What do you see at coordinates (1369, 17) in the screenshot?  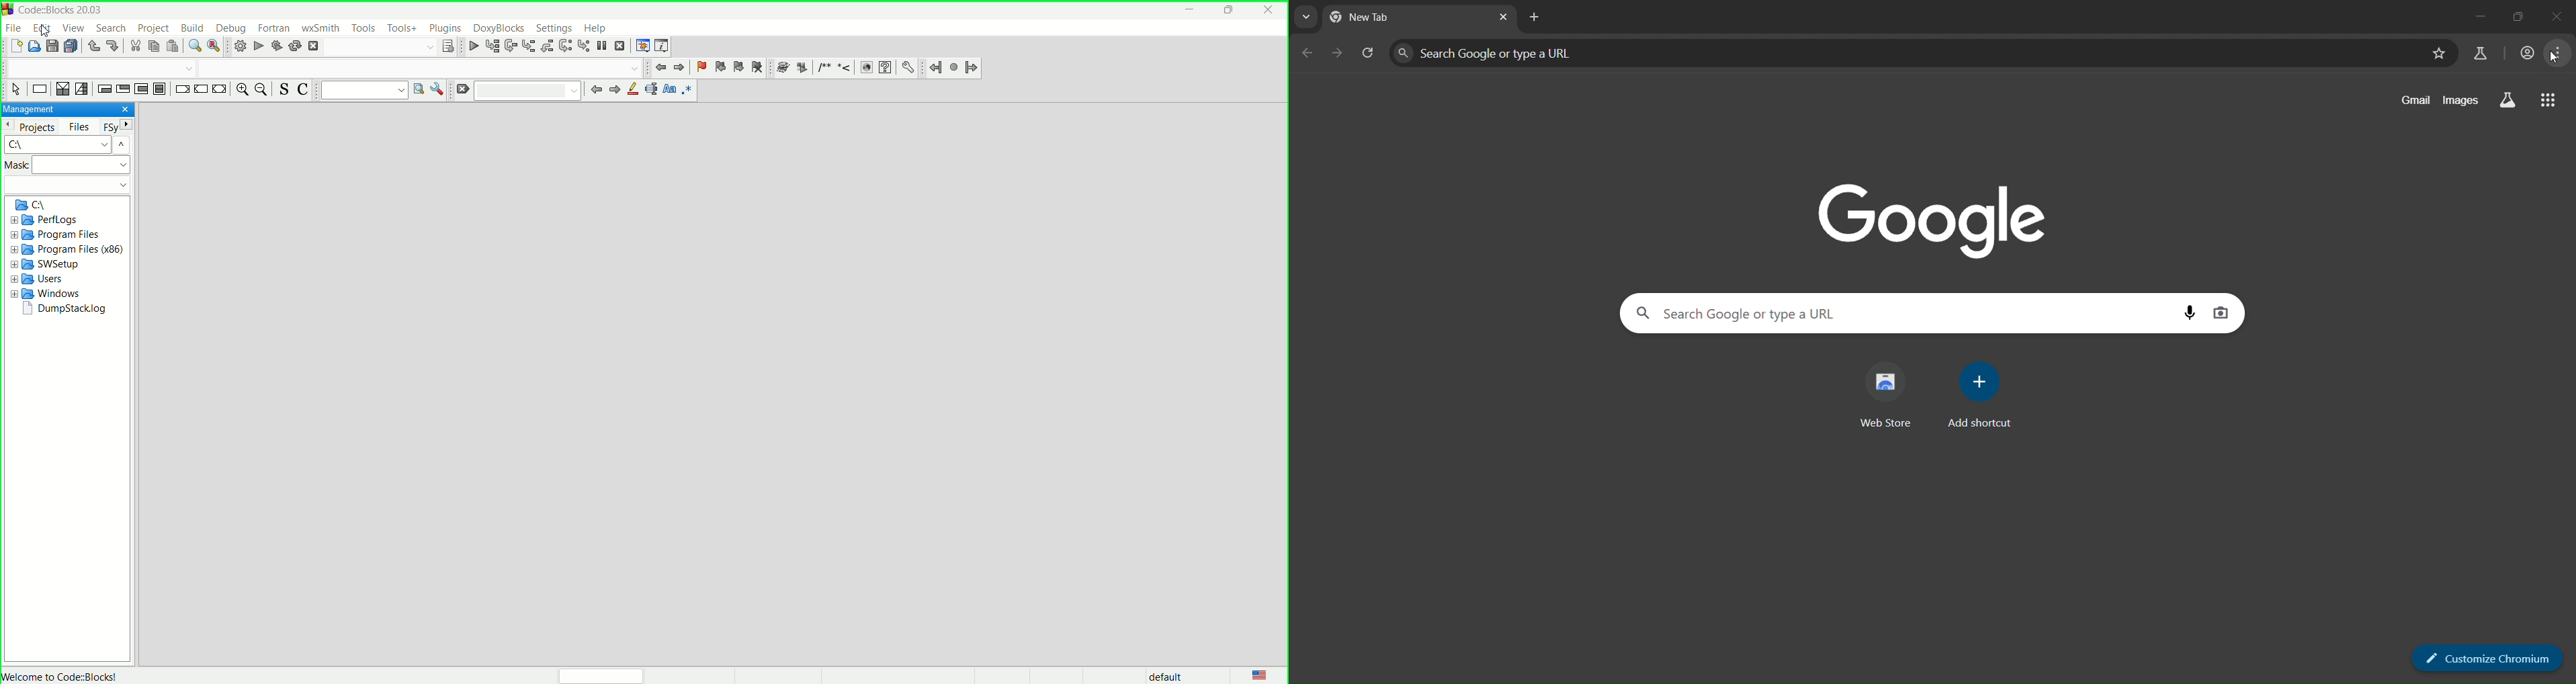 I see `current tab` at bounding box center [1369, 17].